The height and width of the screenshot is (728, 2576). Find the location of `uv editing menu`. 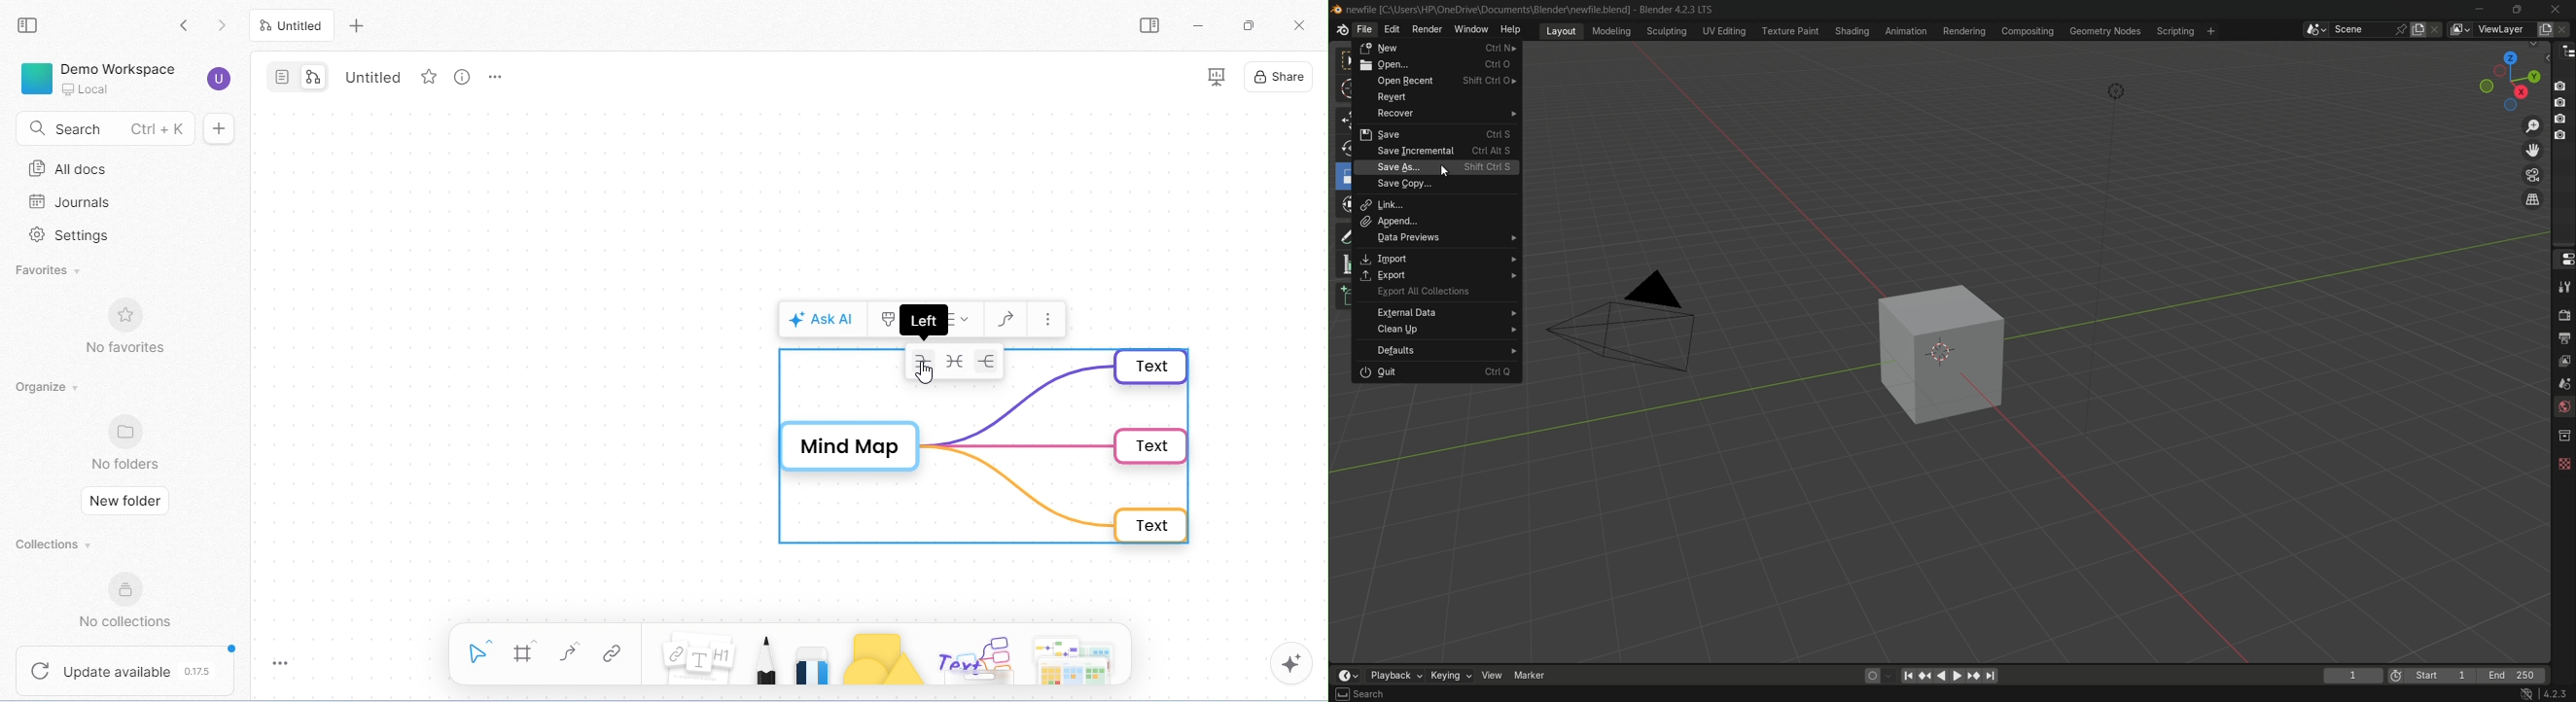

uv editing menu is located at coordinates (1724, 31).